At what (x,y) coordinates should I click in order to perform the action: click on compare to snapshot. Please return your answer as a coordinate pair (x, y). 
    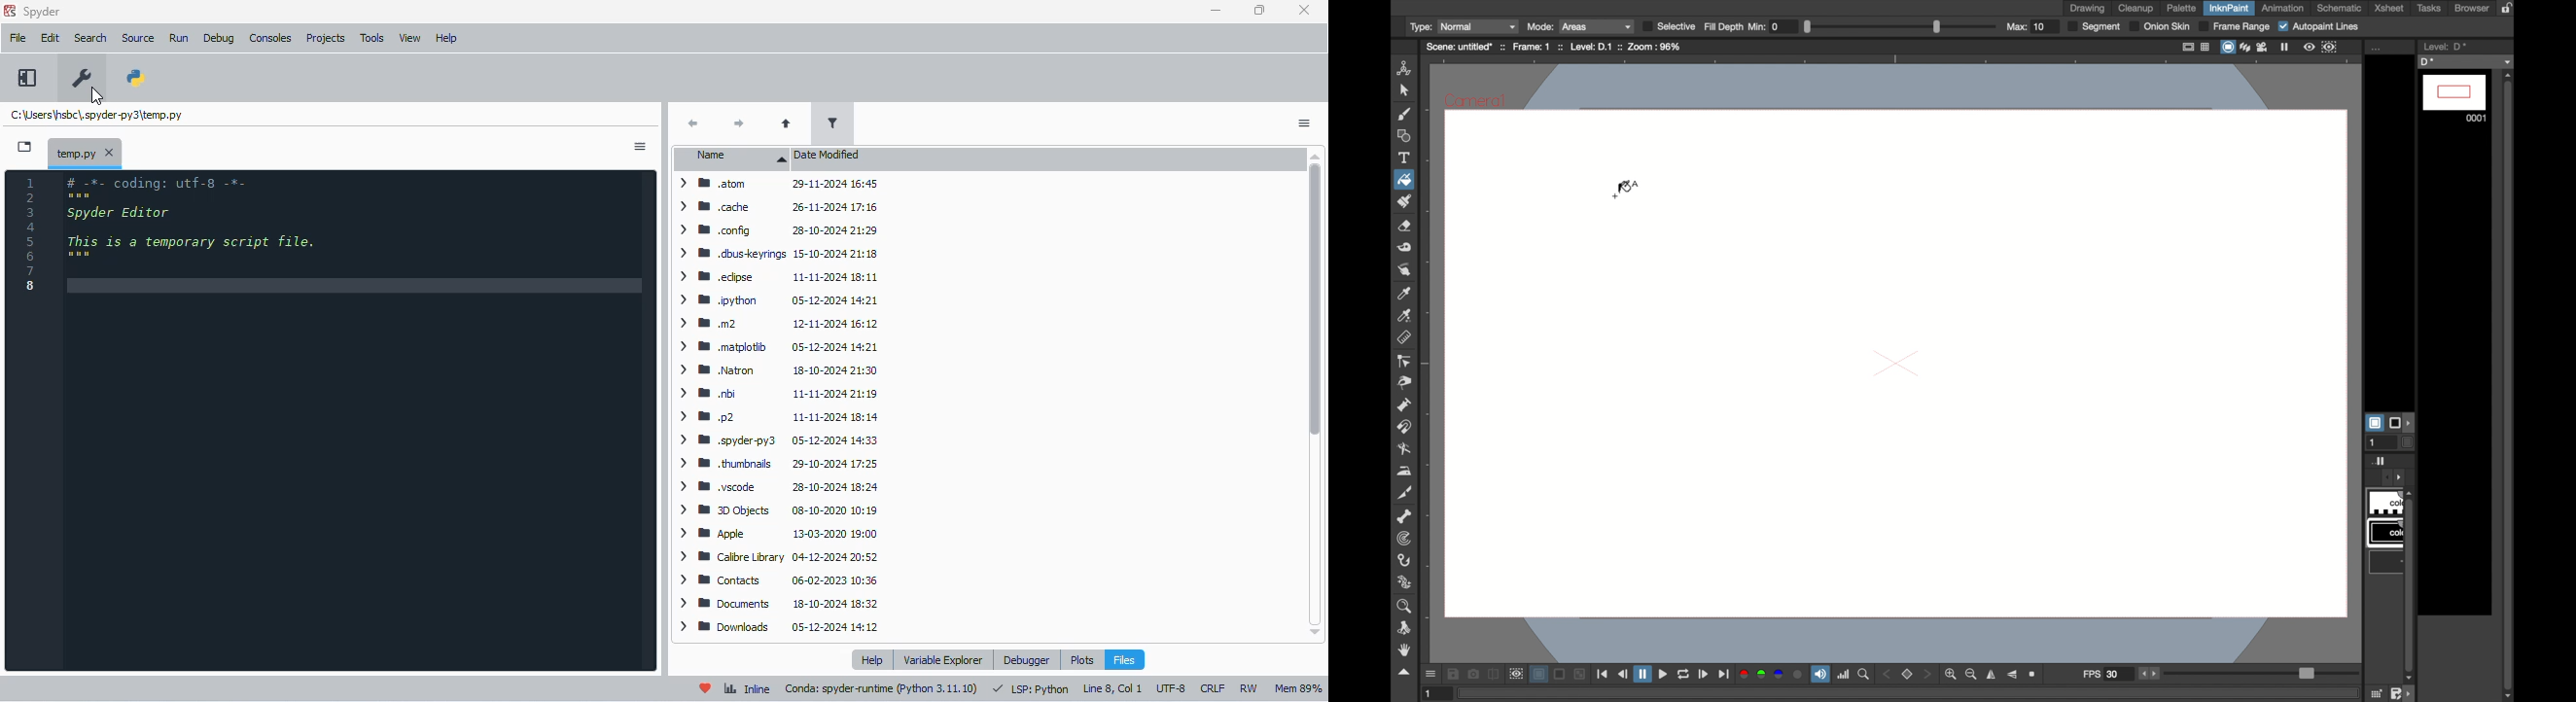
    Looking at the image, I should click on (1493, 674).